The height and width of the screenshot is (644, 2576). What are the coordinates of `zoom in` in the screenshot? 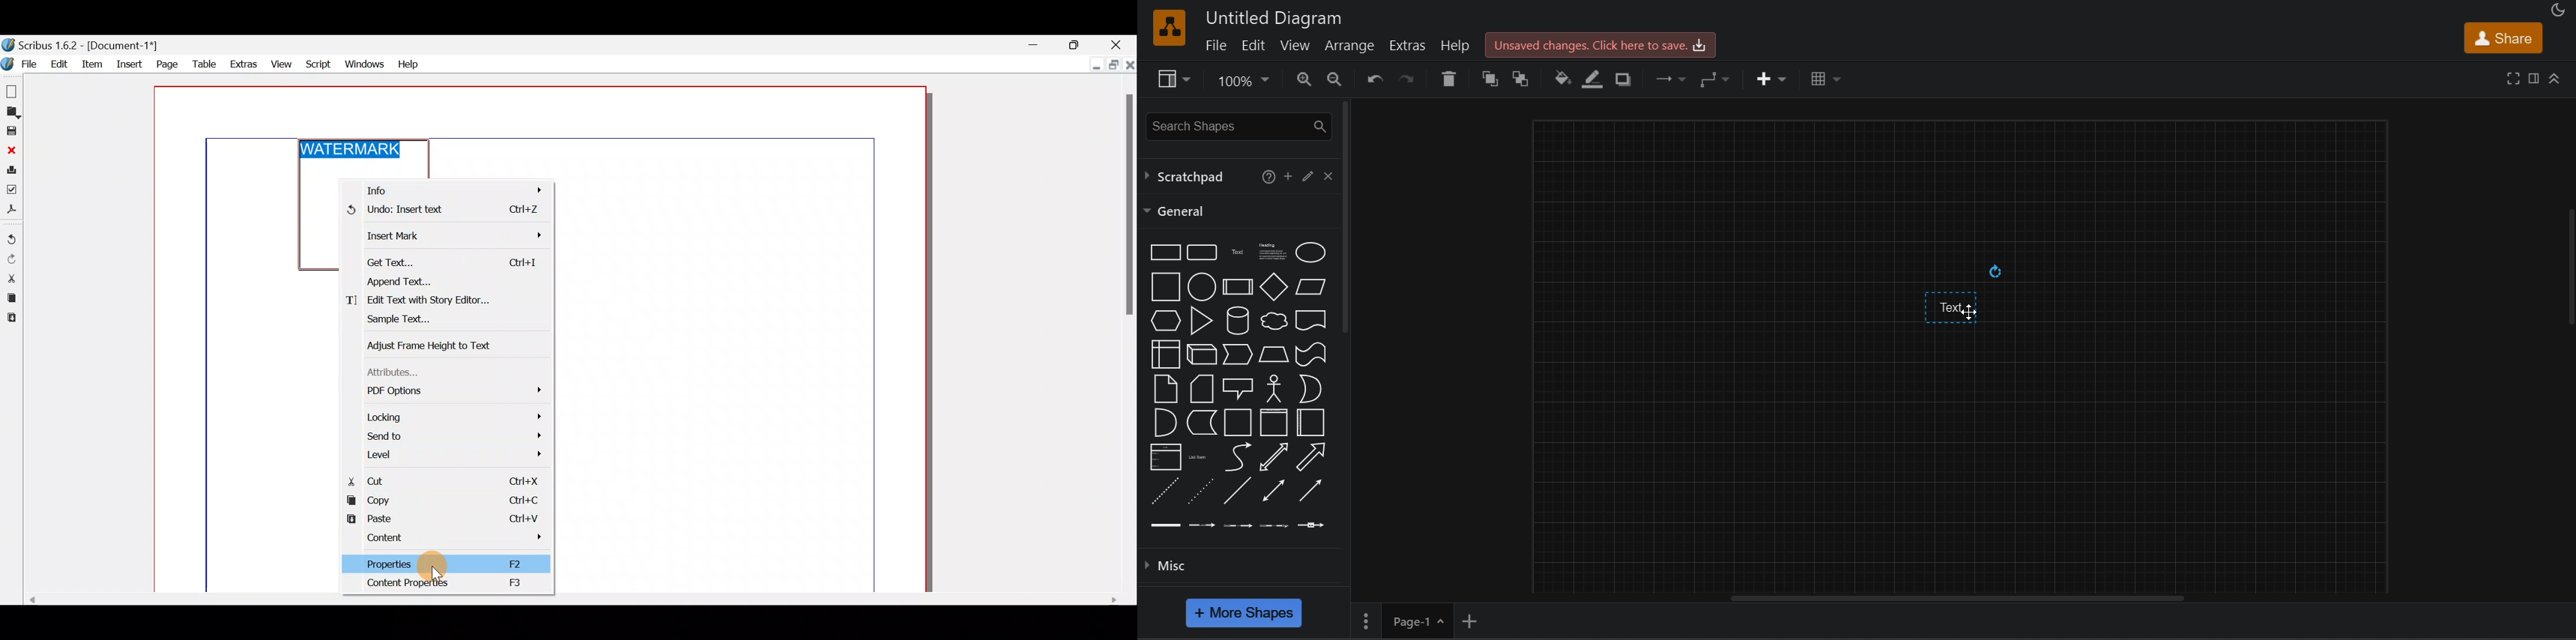 It's located at (1304, 78).